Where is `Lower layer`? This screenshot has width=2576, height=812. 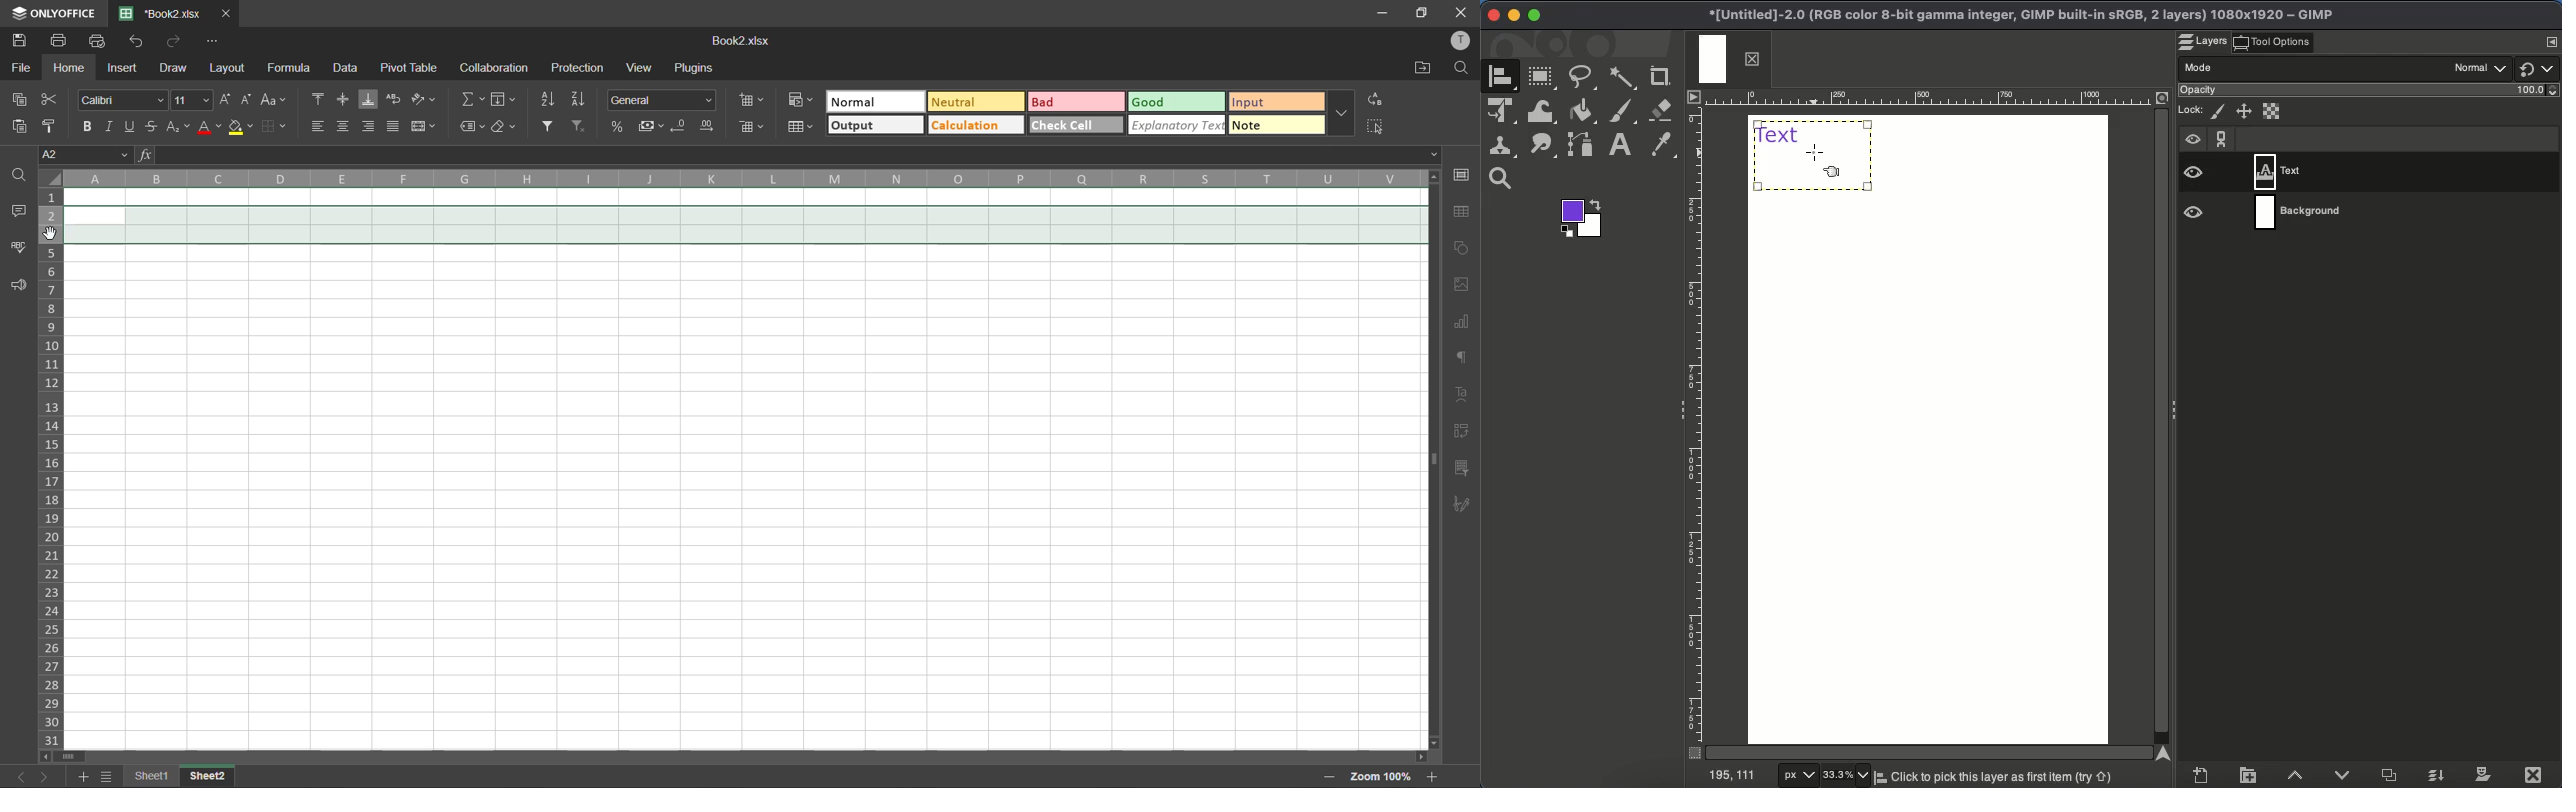 Lower layer is located at coordinates (2345, 775).